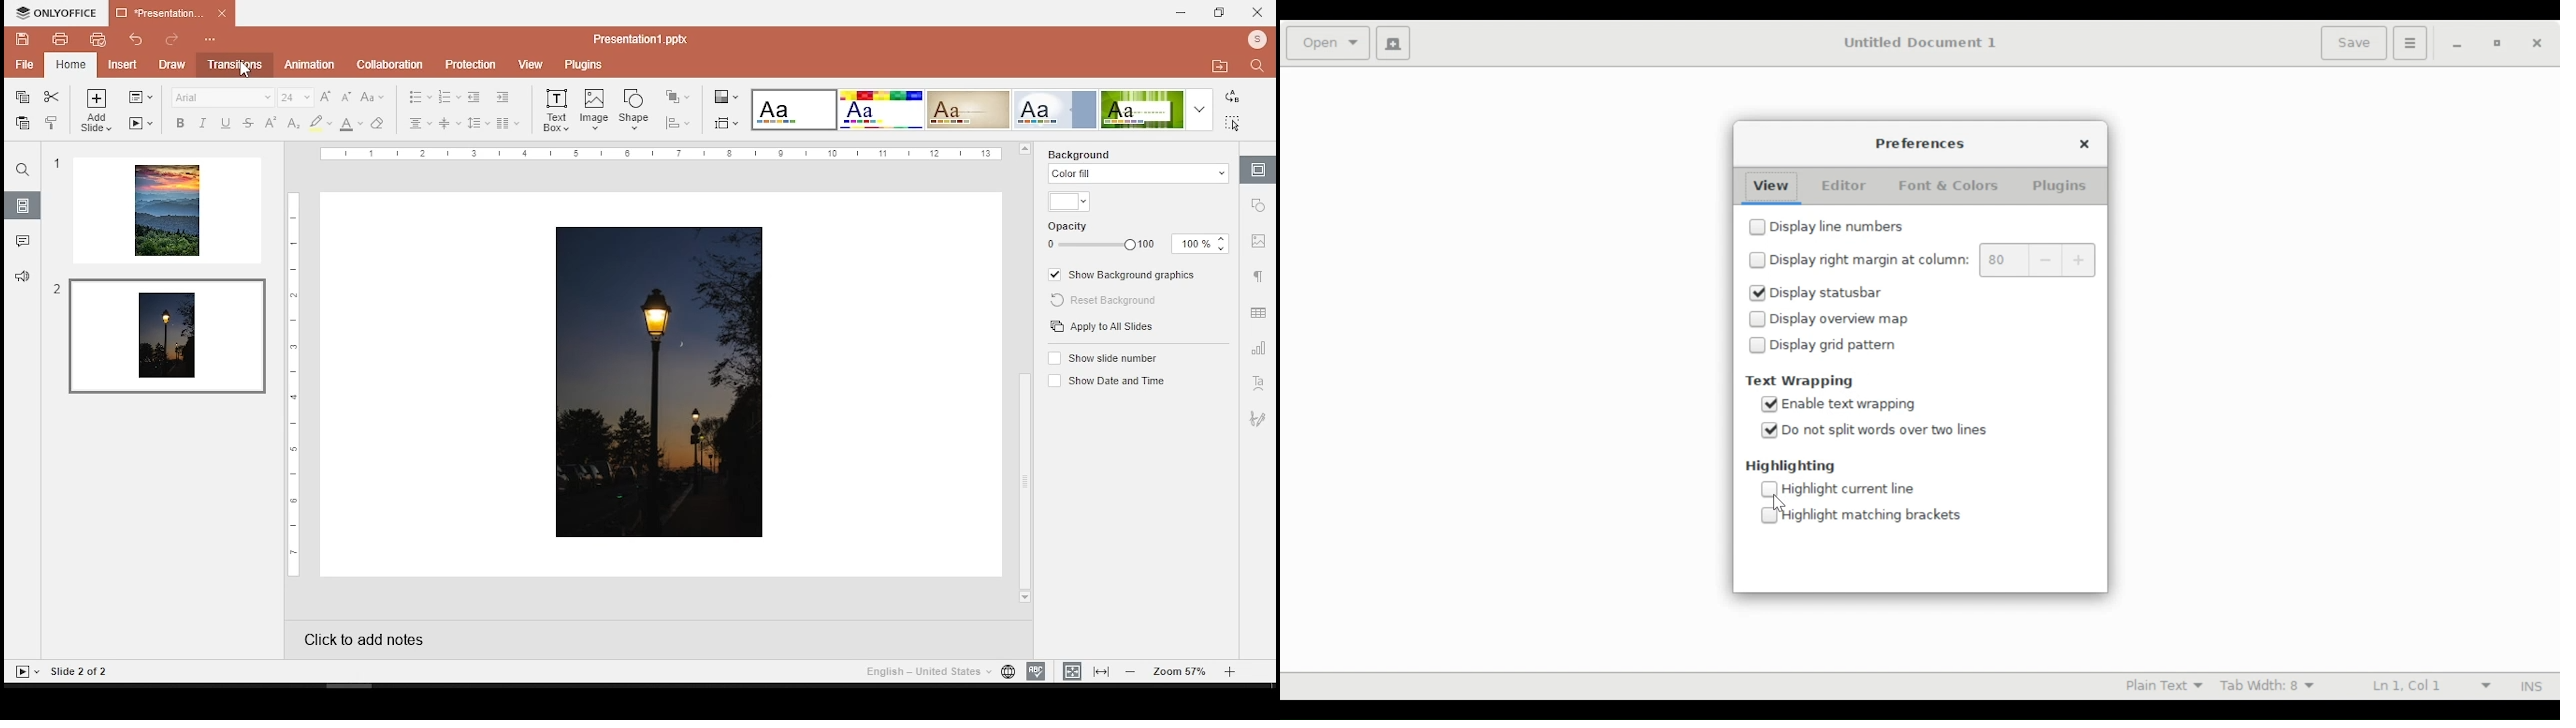 Image resolution: width=2576 pixels, height=728 pixels. Describe the element at coordinates (1111, 301) in the screenshot. I see `reset background` at that location.